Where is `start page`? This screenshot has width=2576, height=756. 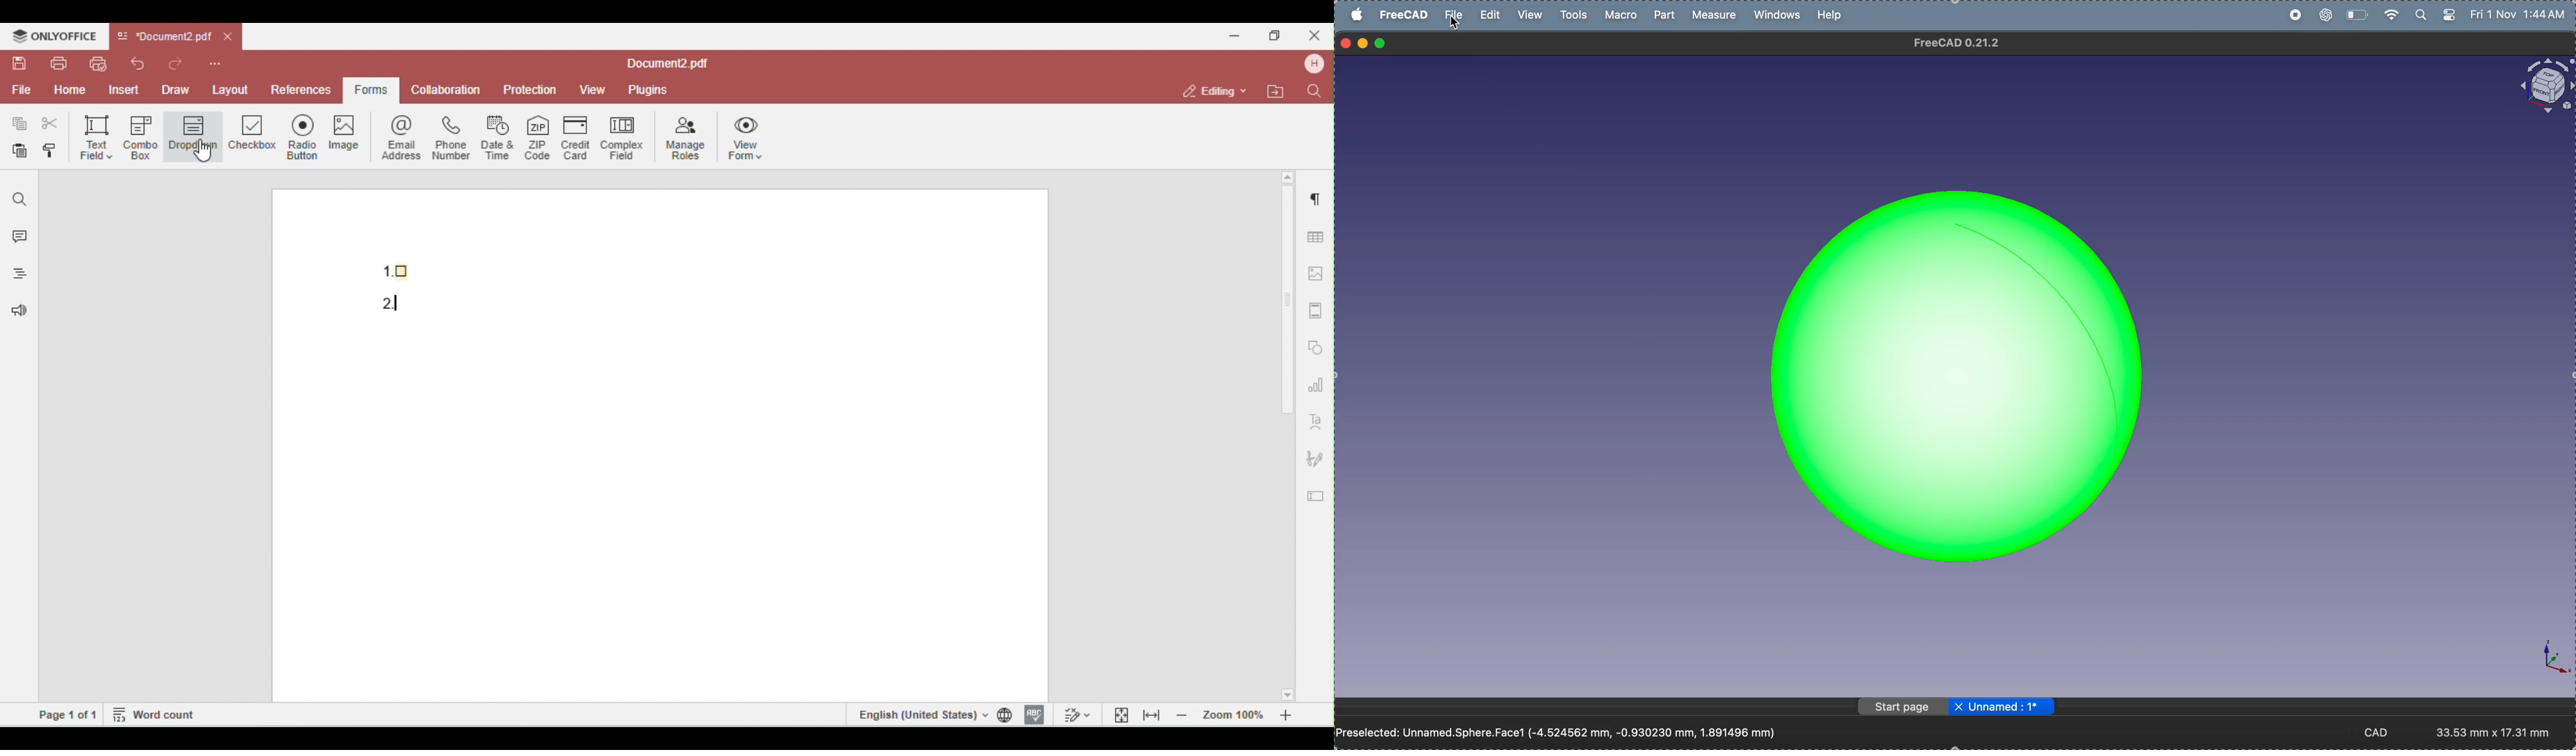
start page is located at coordinates (1900, 706).